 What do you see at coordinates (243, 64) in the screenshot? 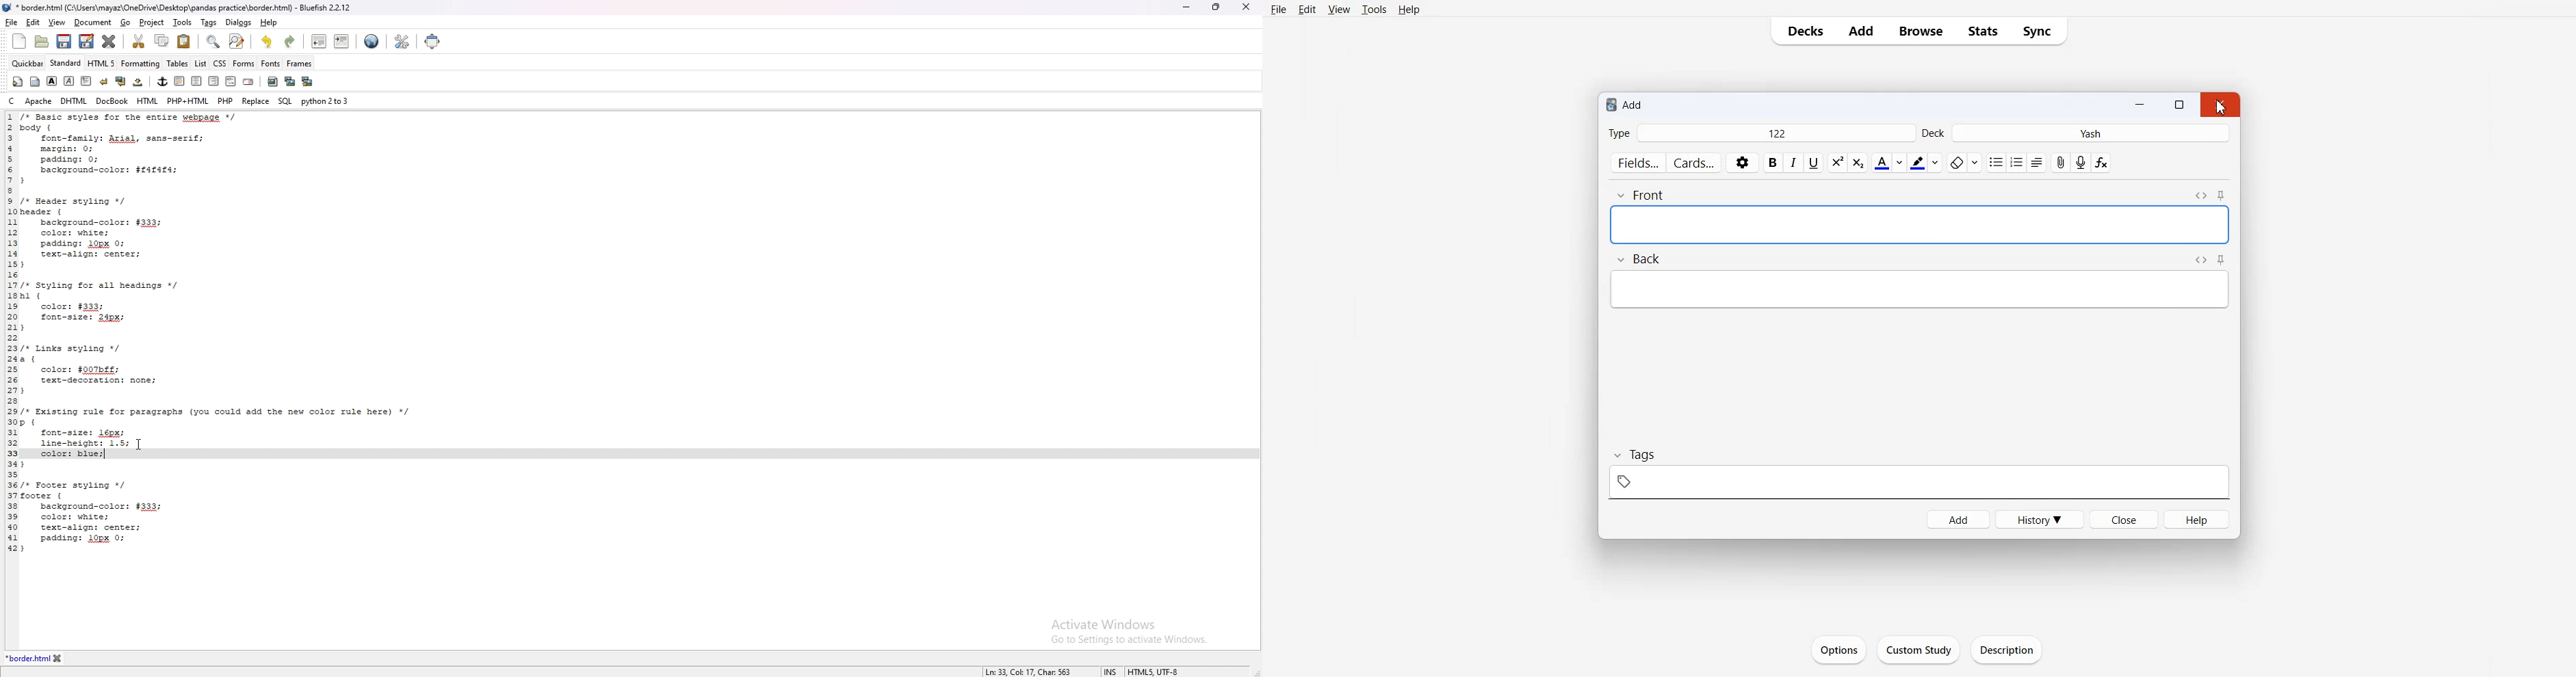
I see `forms` at bounding box center [243, 64].